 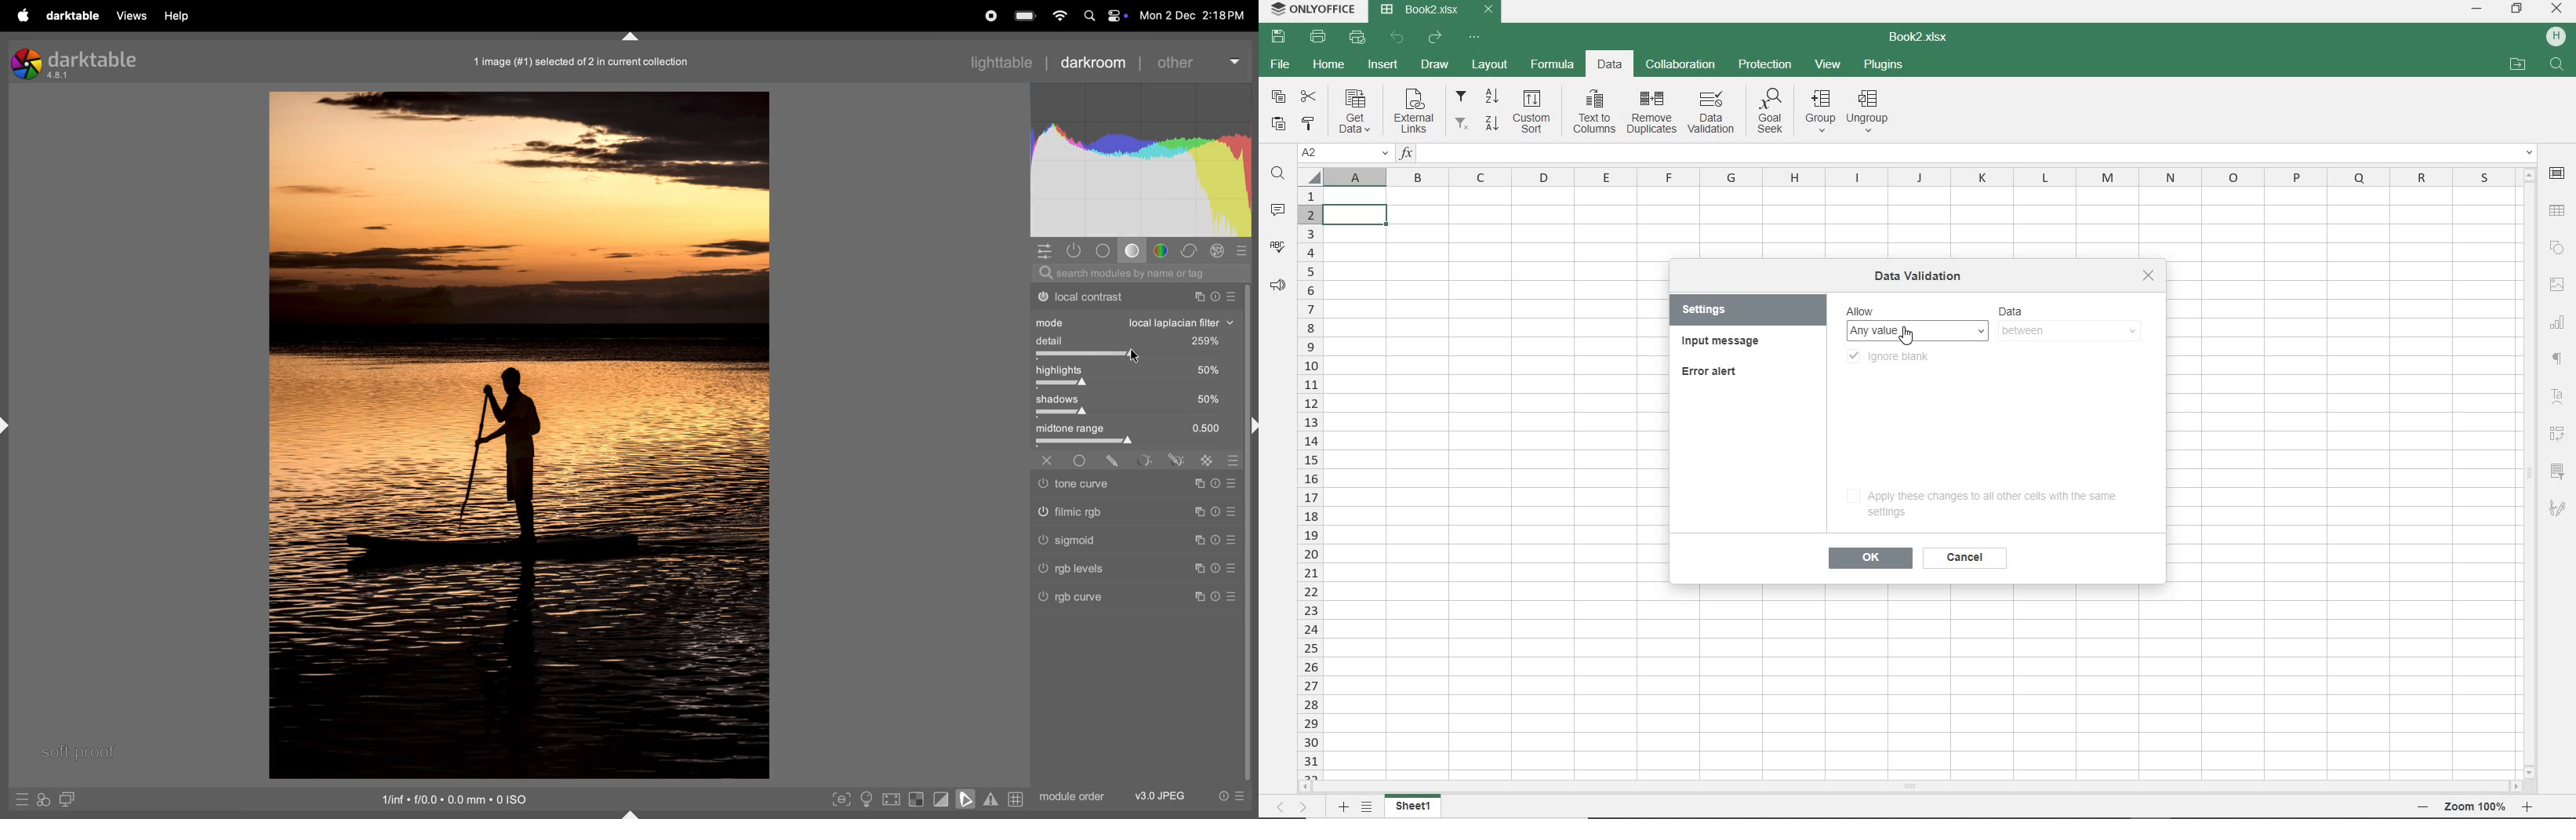 I want to click on SCROLLBAR, so click(x=2530, y=468).